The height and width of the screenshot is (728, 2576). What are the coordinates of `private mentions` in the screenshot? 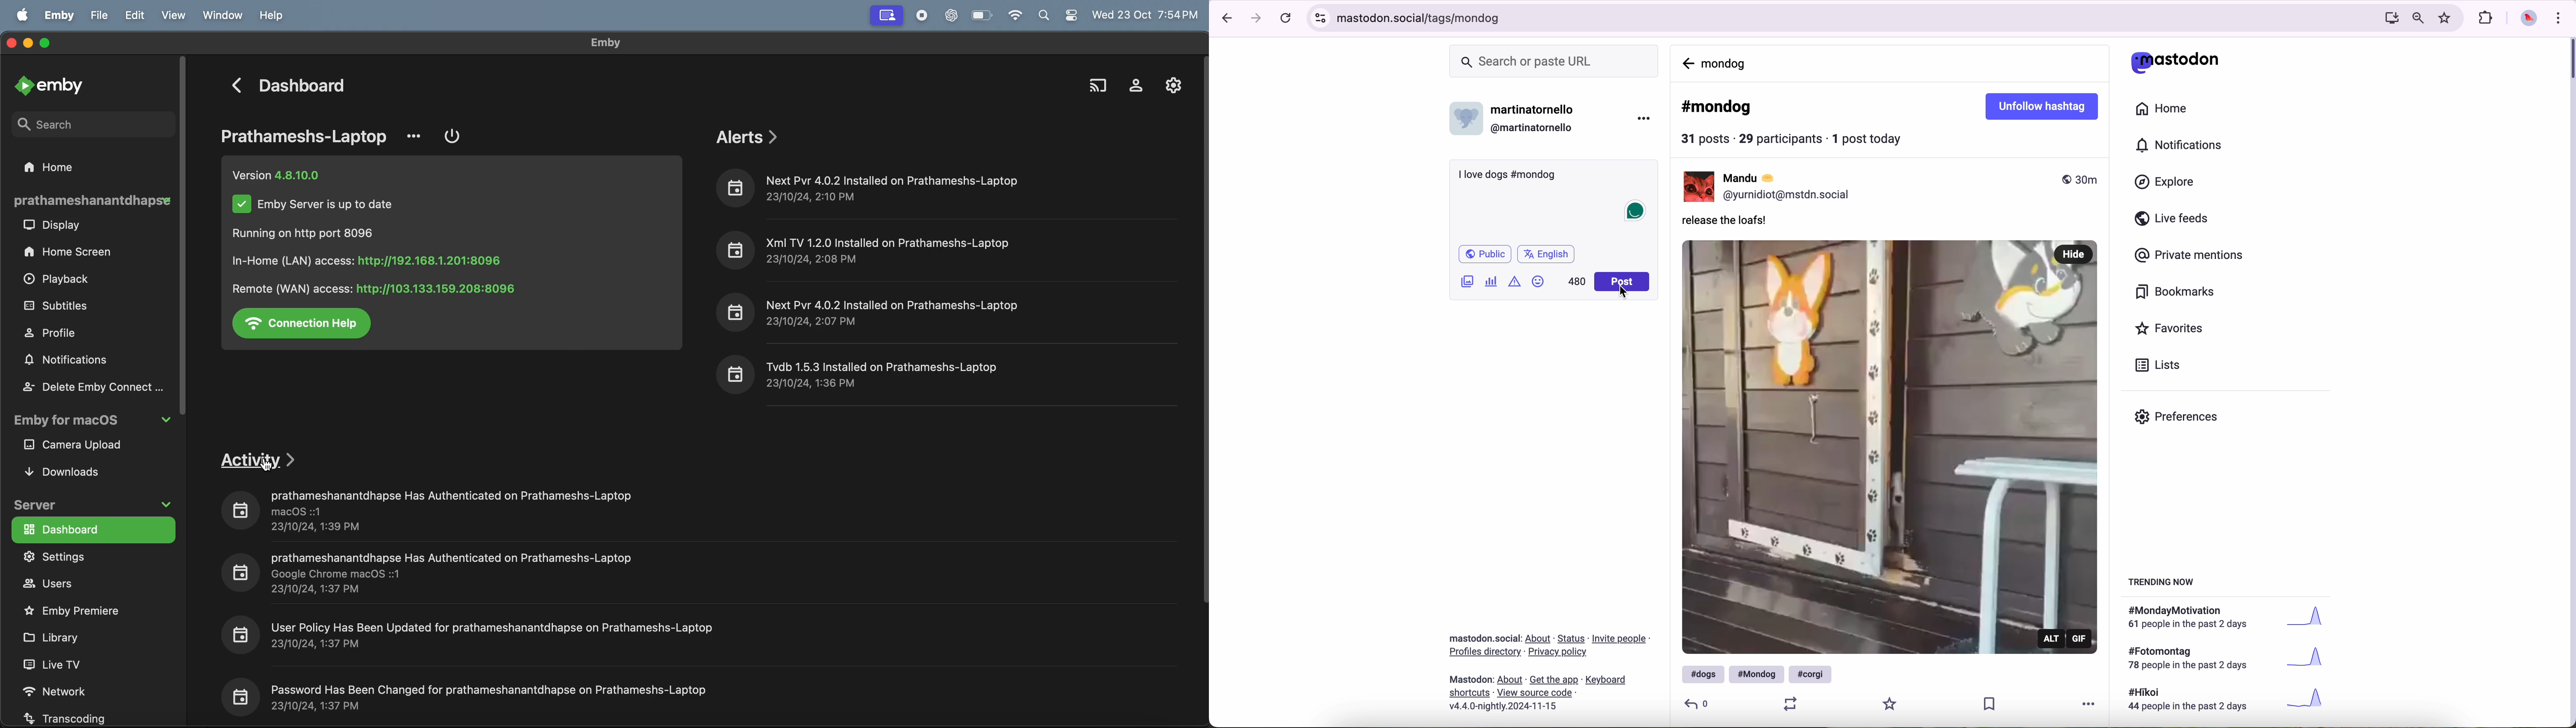 It's located at (2193, 257).